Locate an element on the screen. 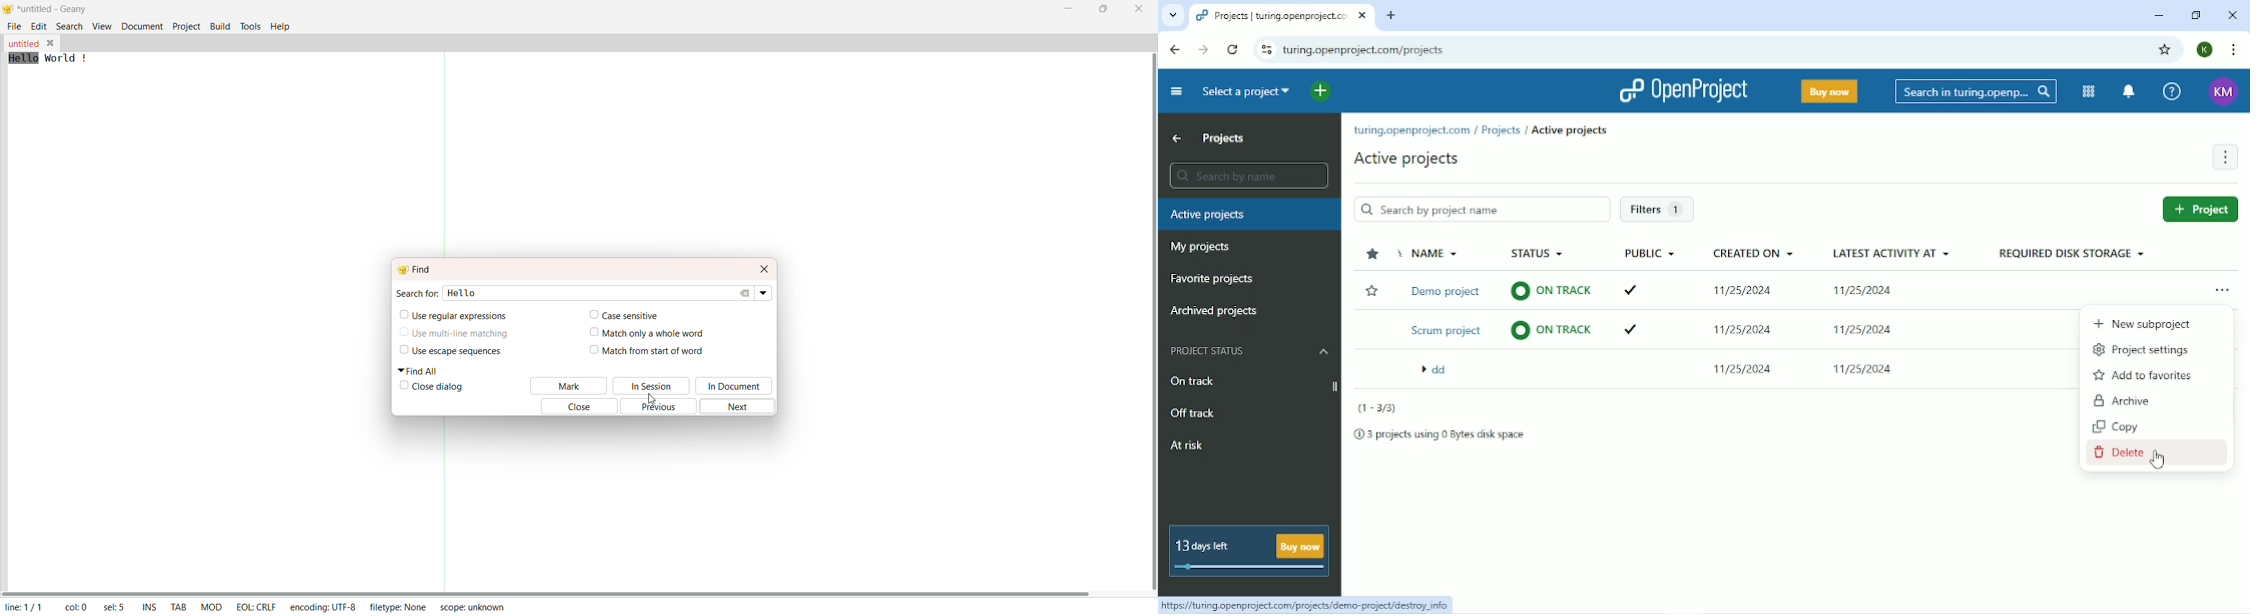 This screenshot has width=2268, height=616. My projects is located at coordinates (1202, 248).